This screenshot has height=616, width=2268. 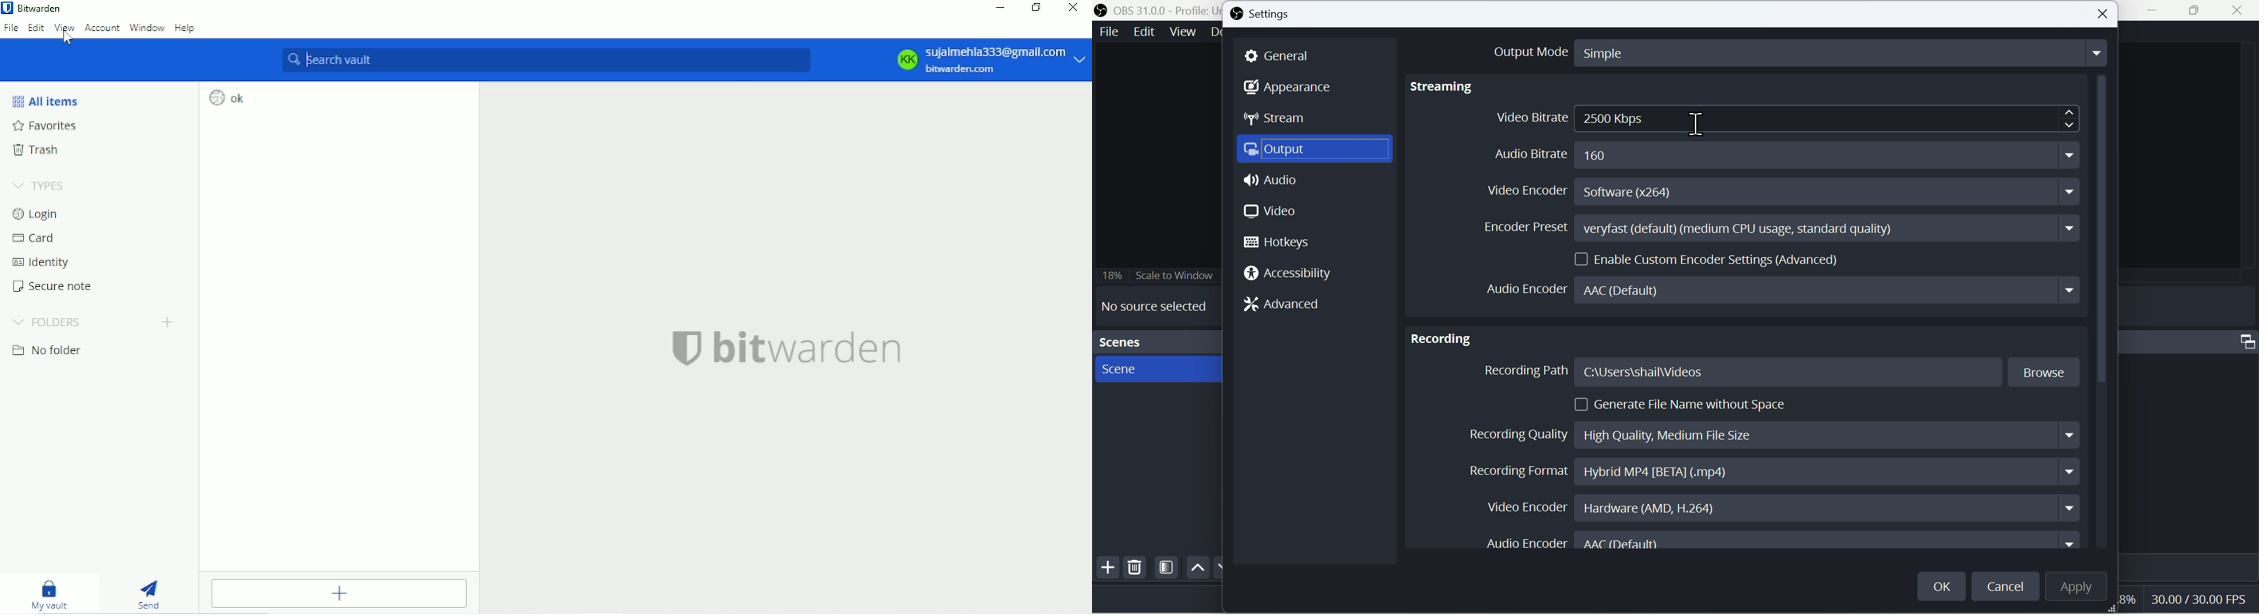 What do you see at coordinates (1442, 335) in the screenshot?
I see `Recording` at bounding box center [1442, 335].